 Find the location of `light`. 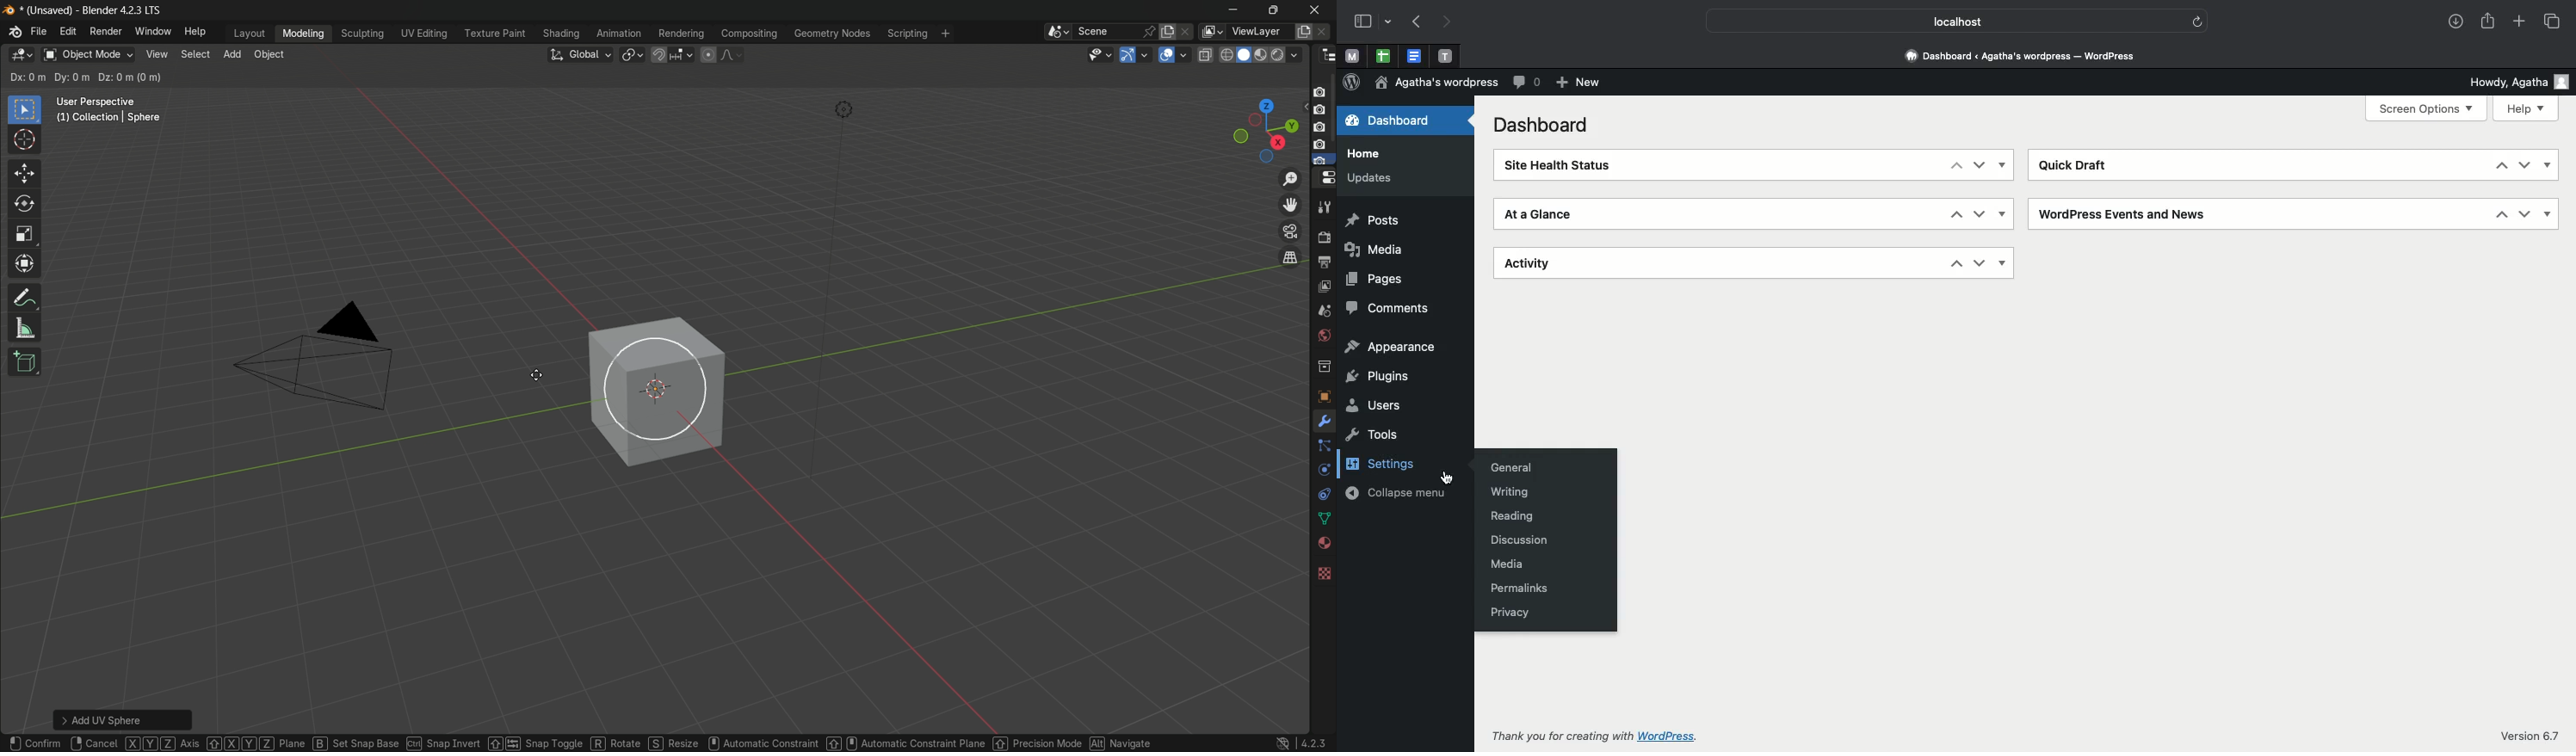

light is located at coordinates (848, 108).